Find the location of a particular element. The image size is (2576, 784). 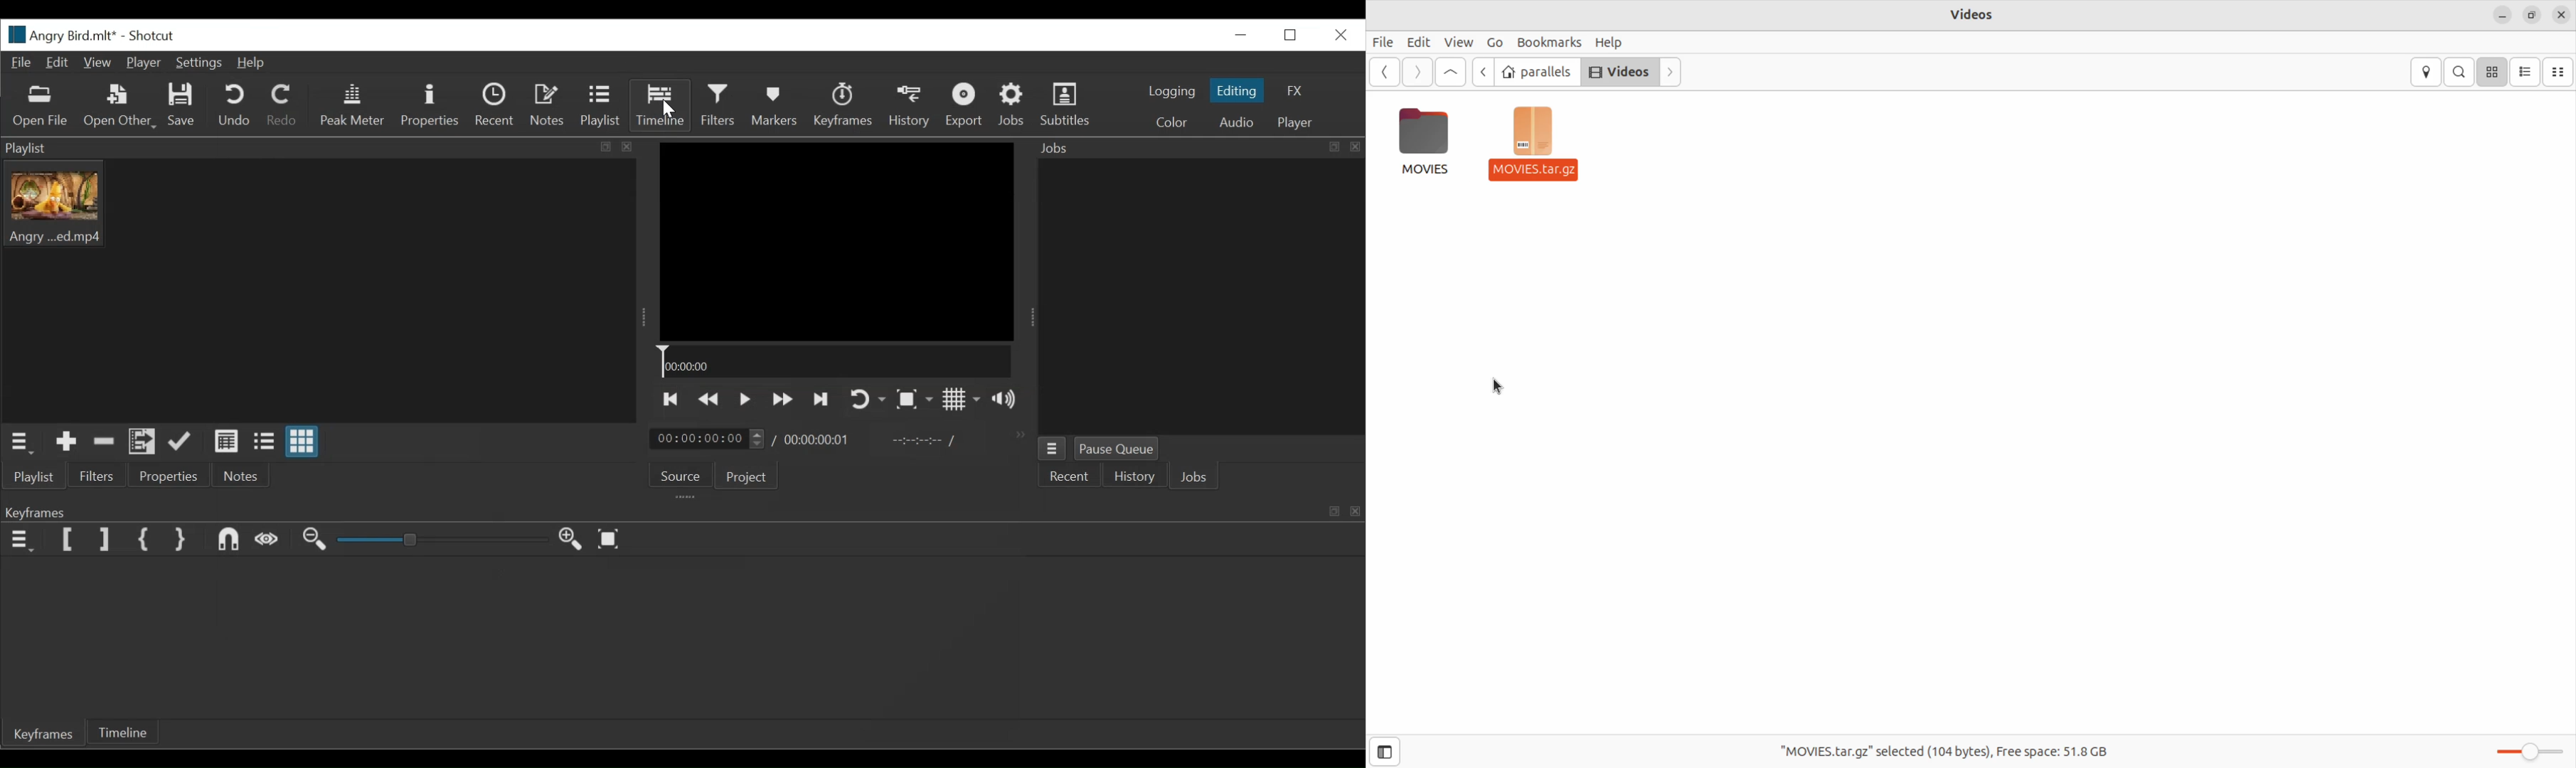

Audio is located at coordinates (1235, 122).